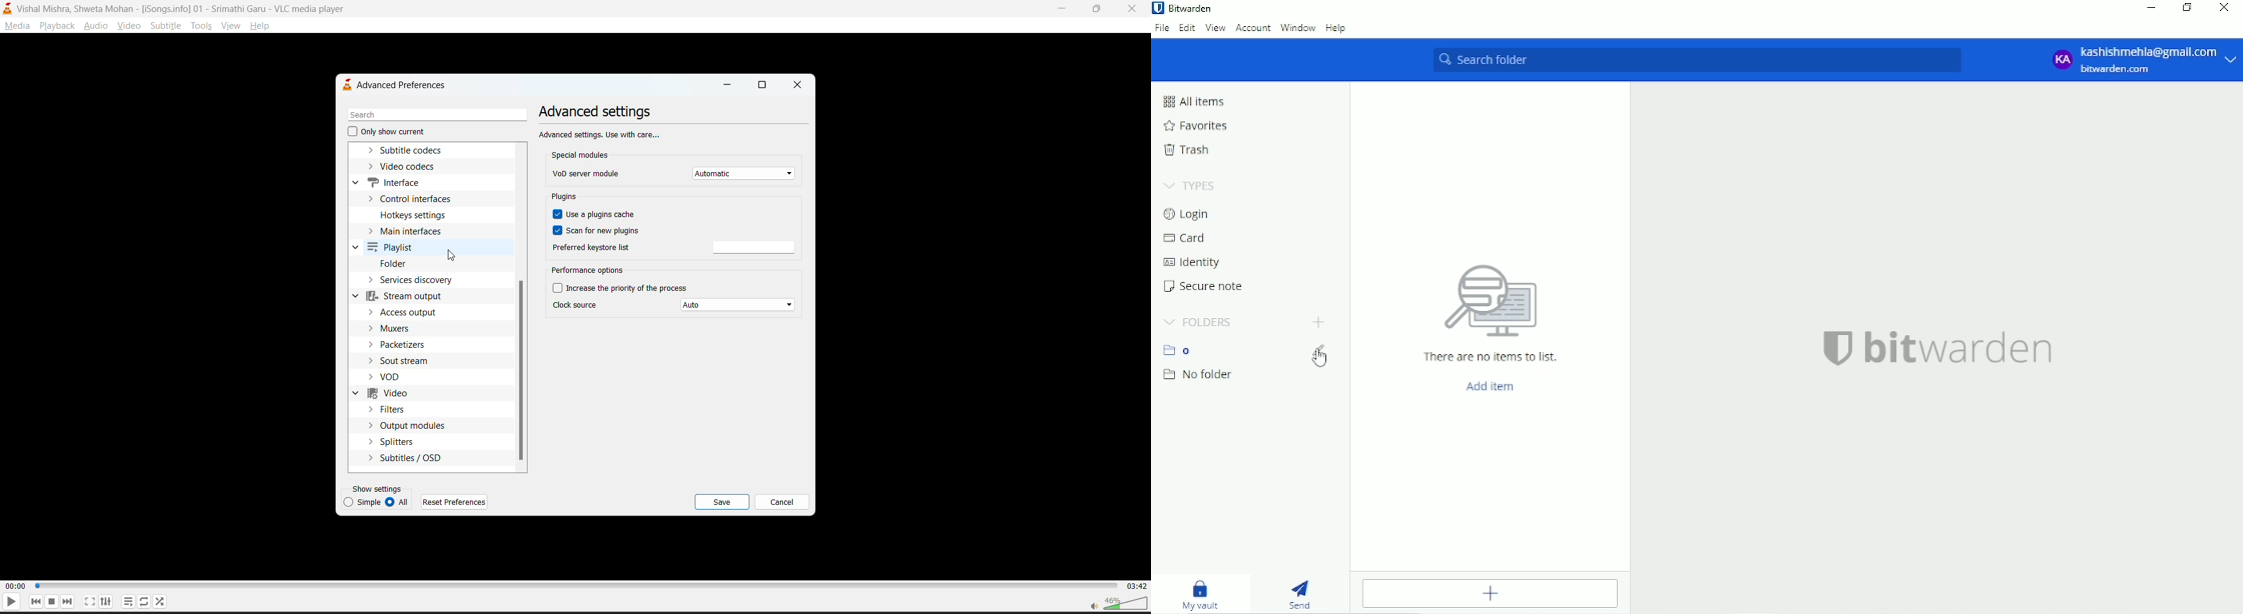  Describe the element at coordinates (1182, 350) in the screenshot. I see `Folder O` at that location.